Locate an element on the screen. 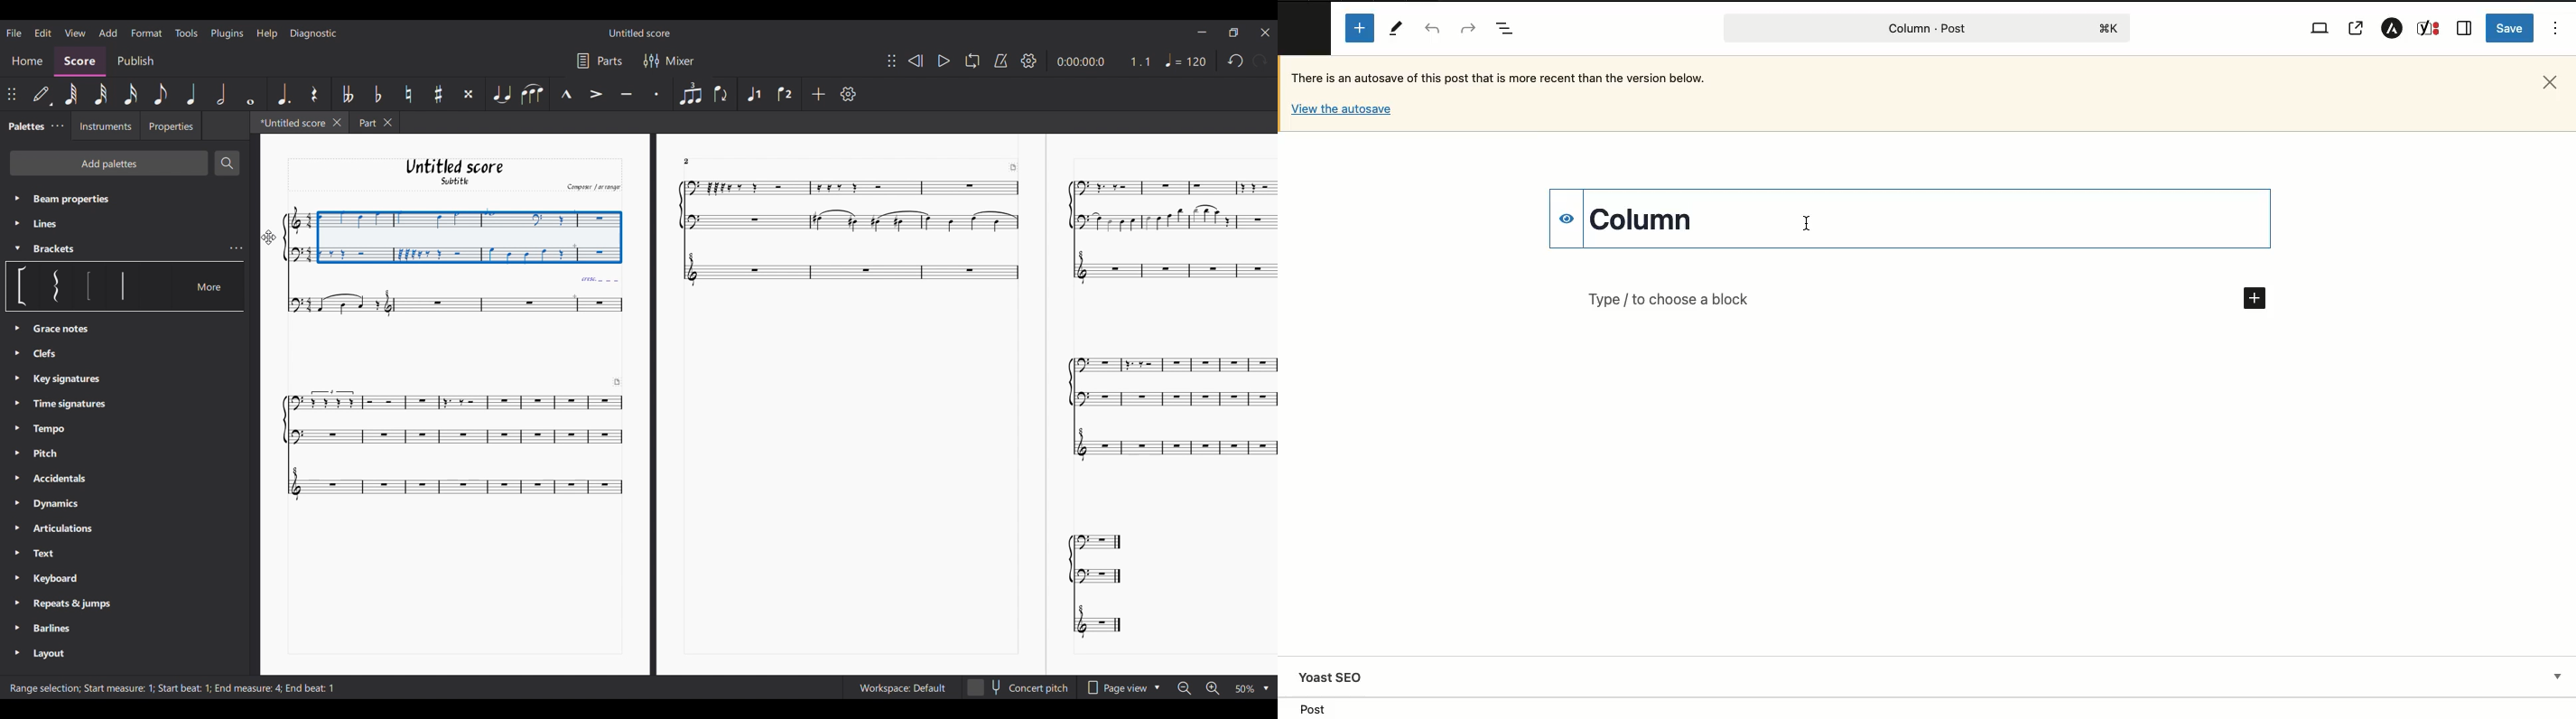 The width and height of the screenshot is (2576, 728). Astar is located at coordinates (2390, 30).